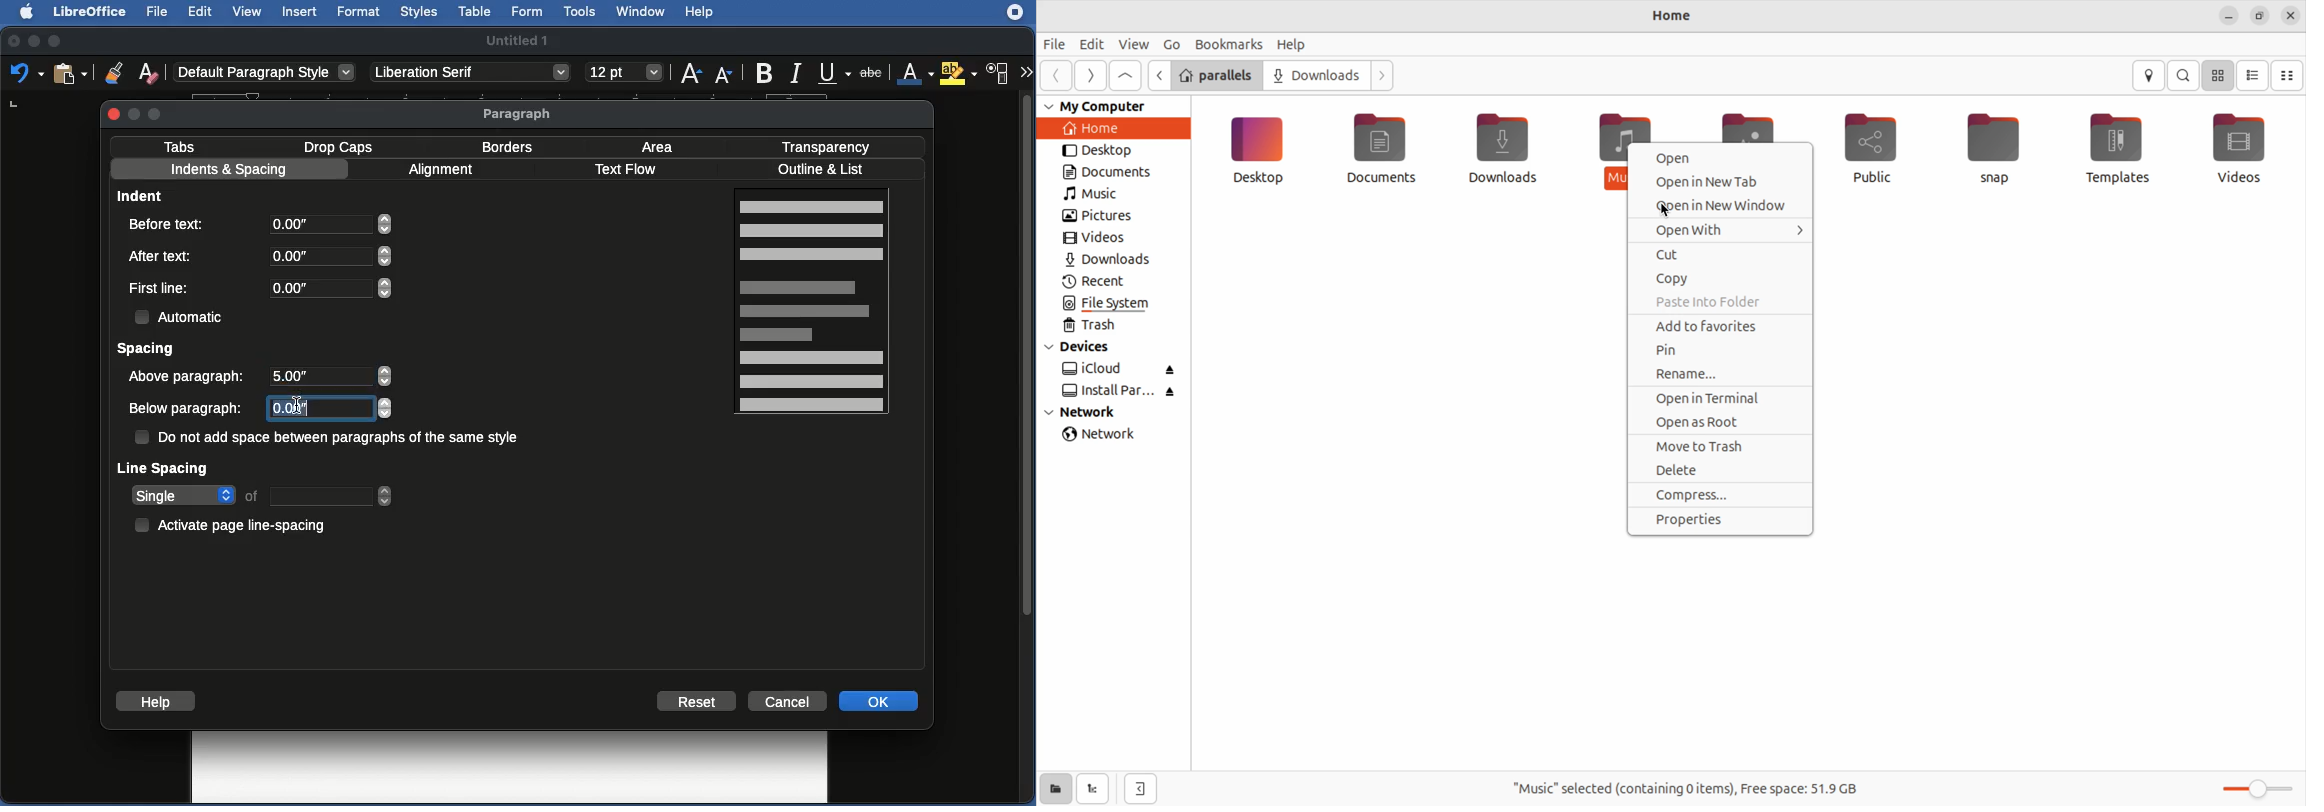 The image size is (2324, 812). Describe the element at coordinates (1716, 423) in the screenshot. I see `open as root` at that location.